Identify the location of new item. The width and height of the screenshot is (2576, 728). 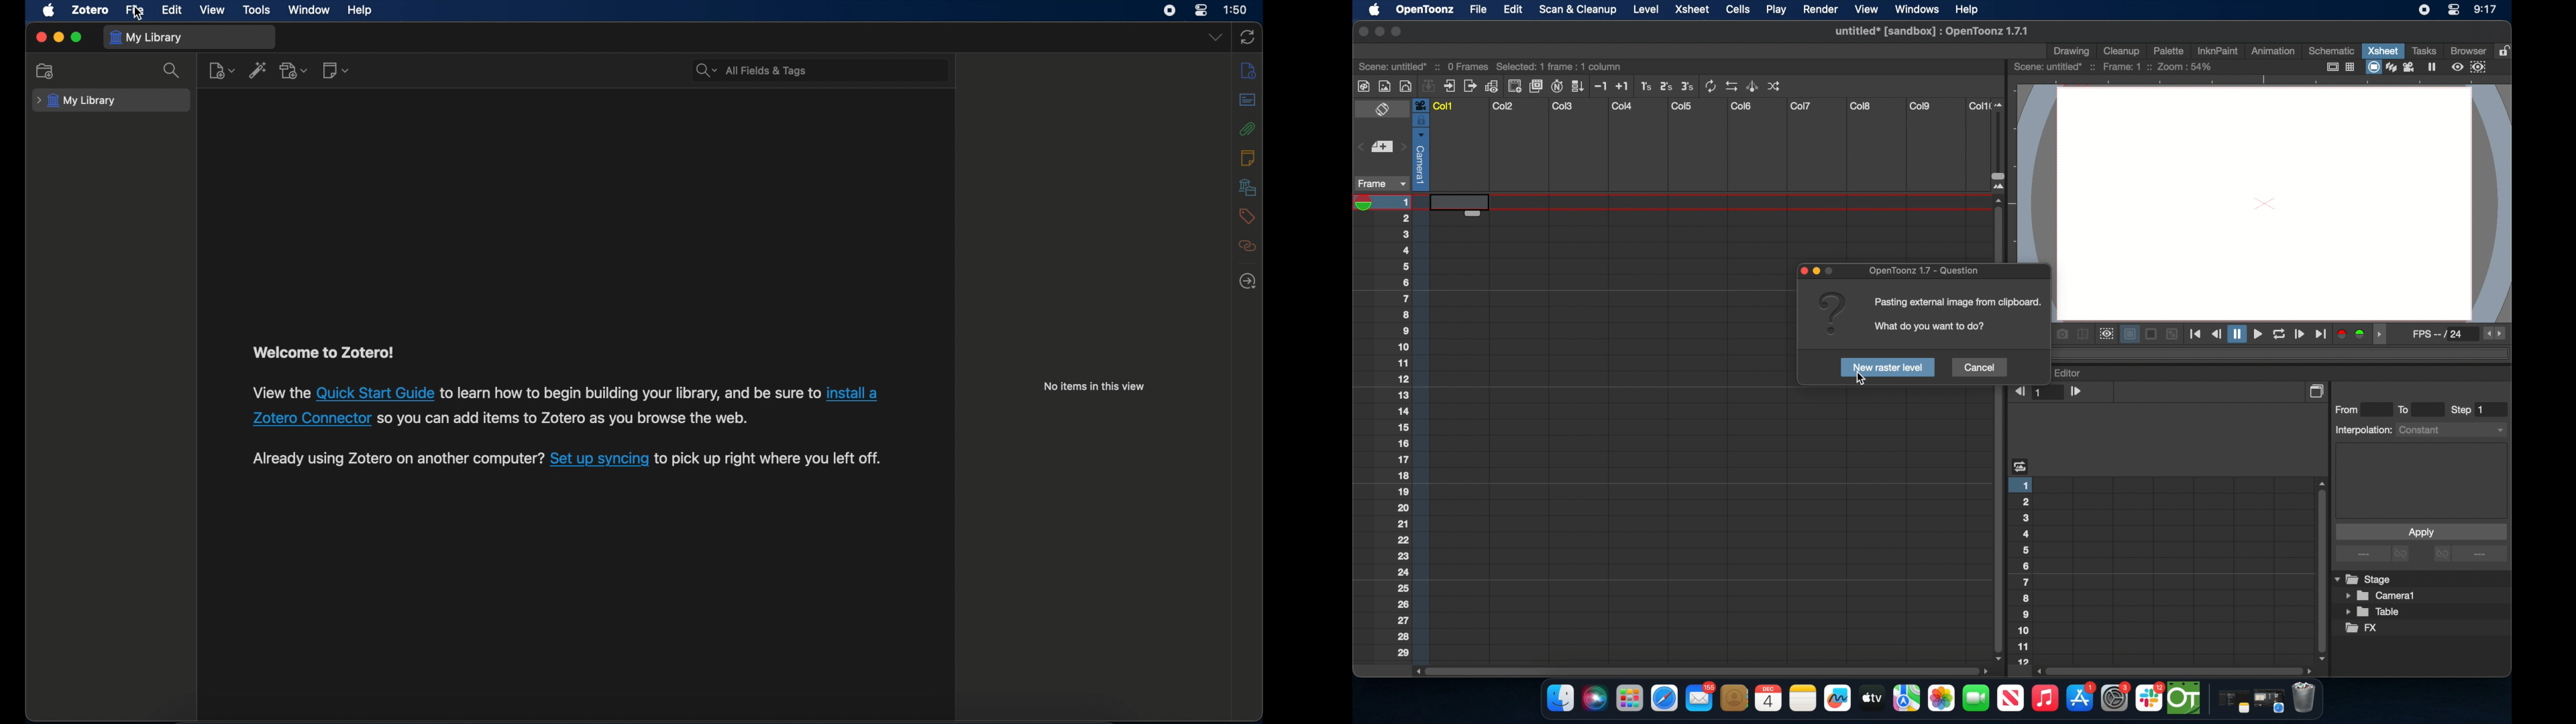
(221, 70).